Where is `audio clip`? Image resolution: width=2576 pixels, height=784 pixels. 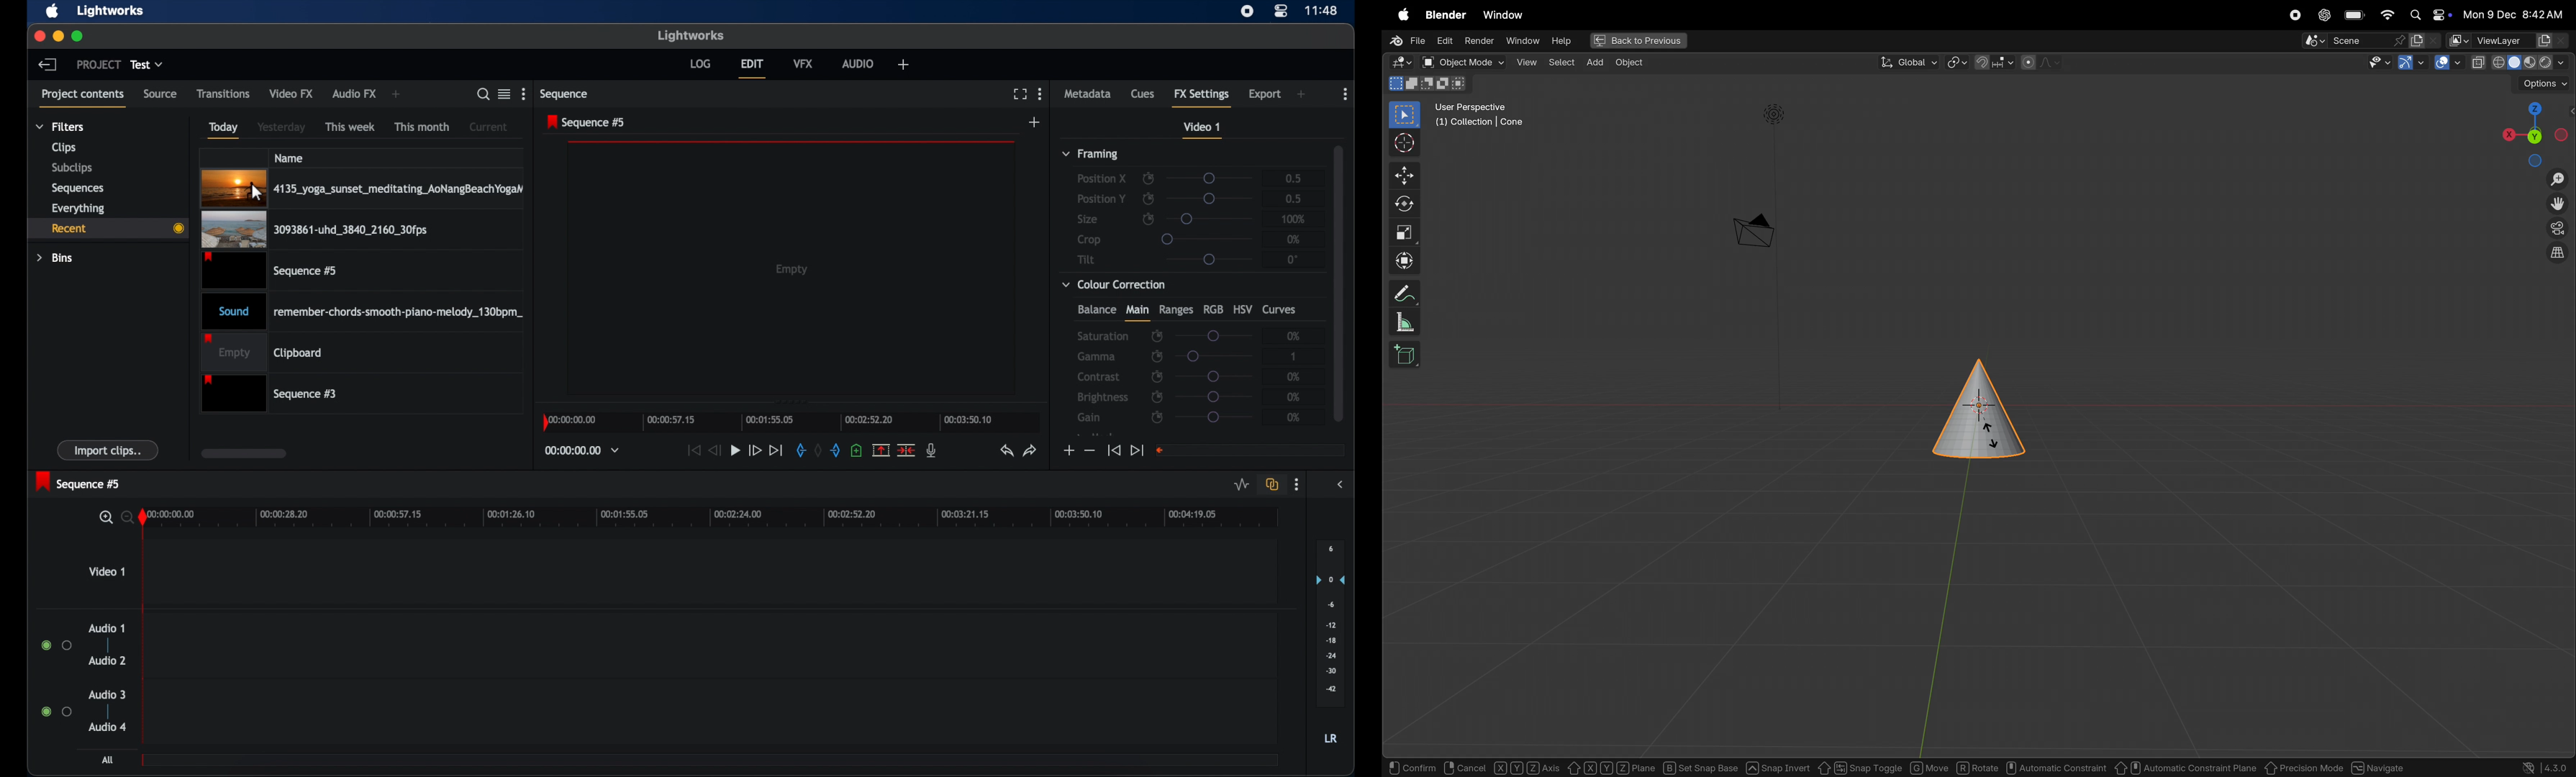 audio clip is located at coordinates (363, 310).